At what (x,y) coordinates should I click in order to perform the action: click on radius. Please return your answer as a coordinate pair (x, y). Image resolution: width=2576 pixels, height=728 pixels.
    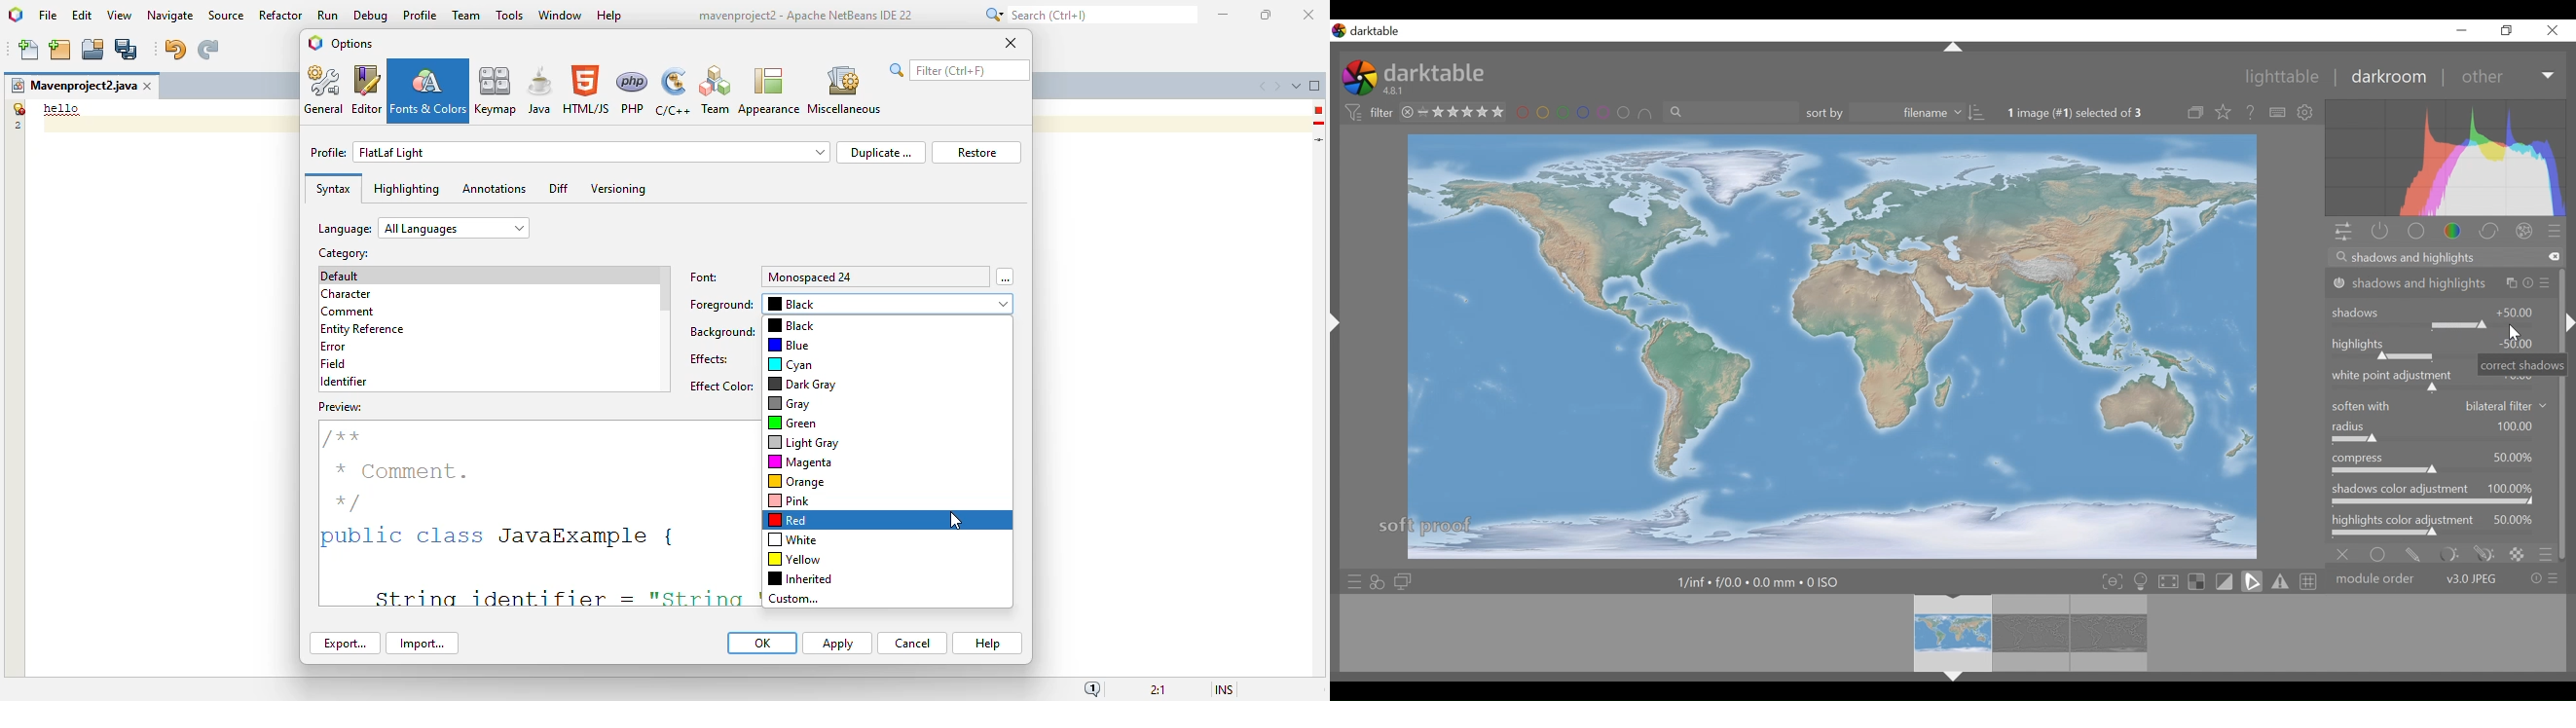
    Looking at the image, I should click on (2442, 433).